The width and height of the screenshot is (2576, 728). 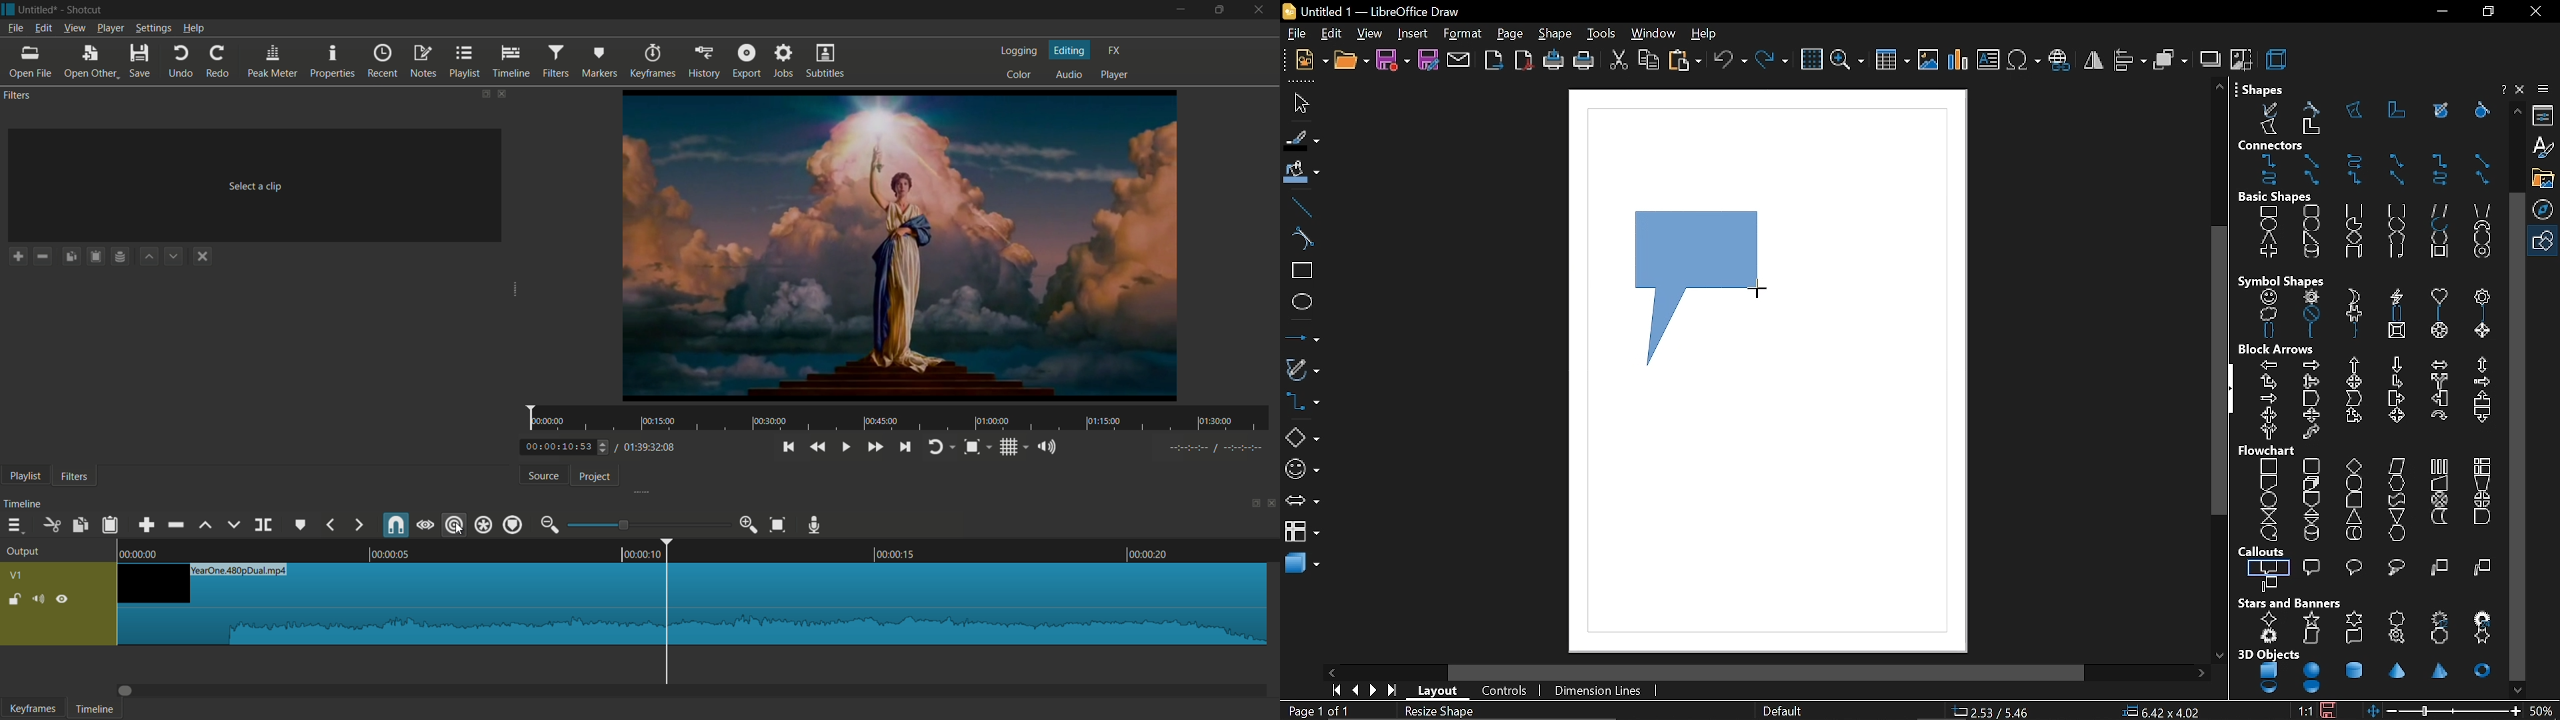 I want to click on help, so click(x=2502, y=88).